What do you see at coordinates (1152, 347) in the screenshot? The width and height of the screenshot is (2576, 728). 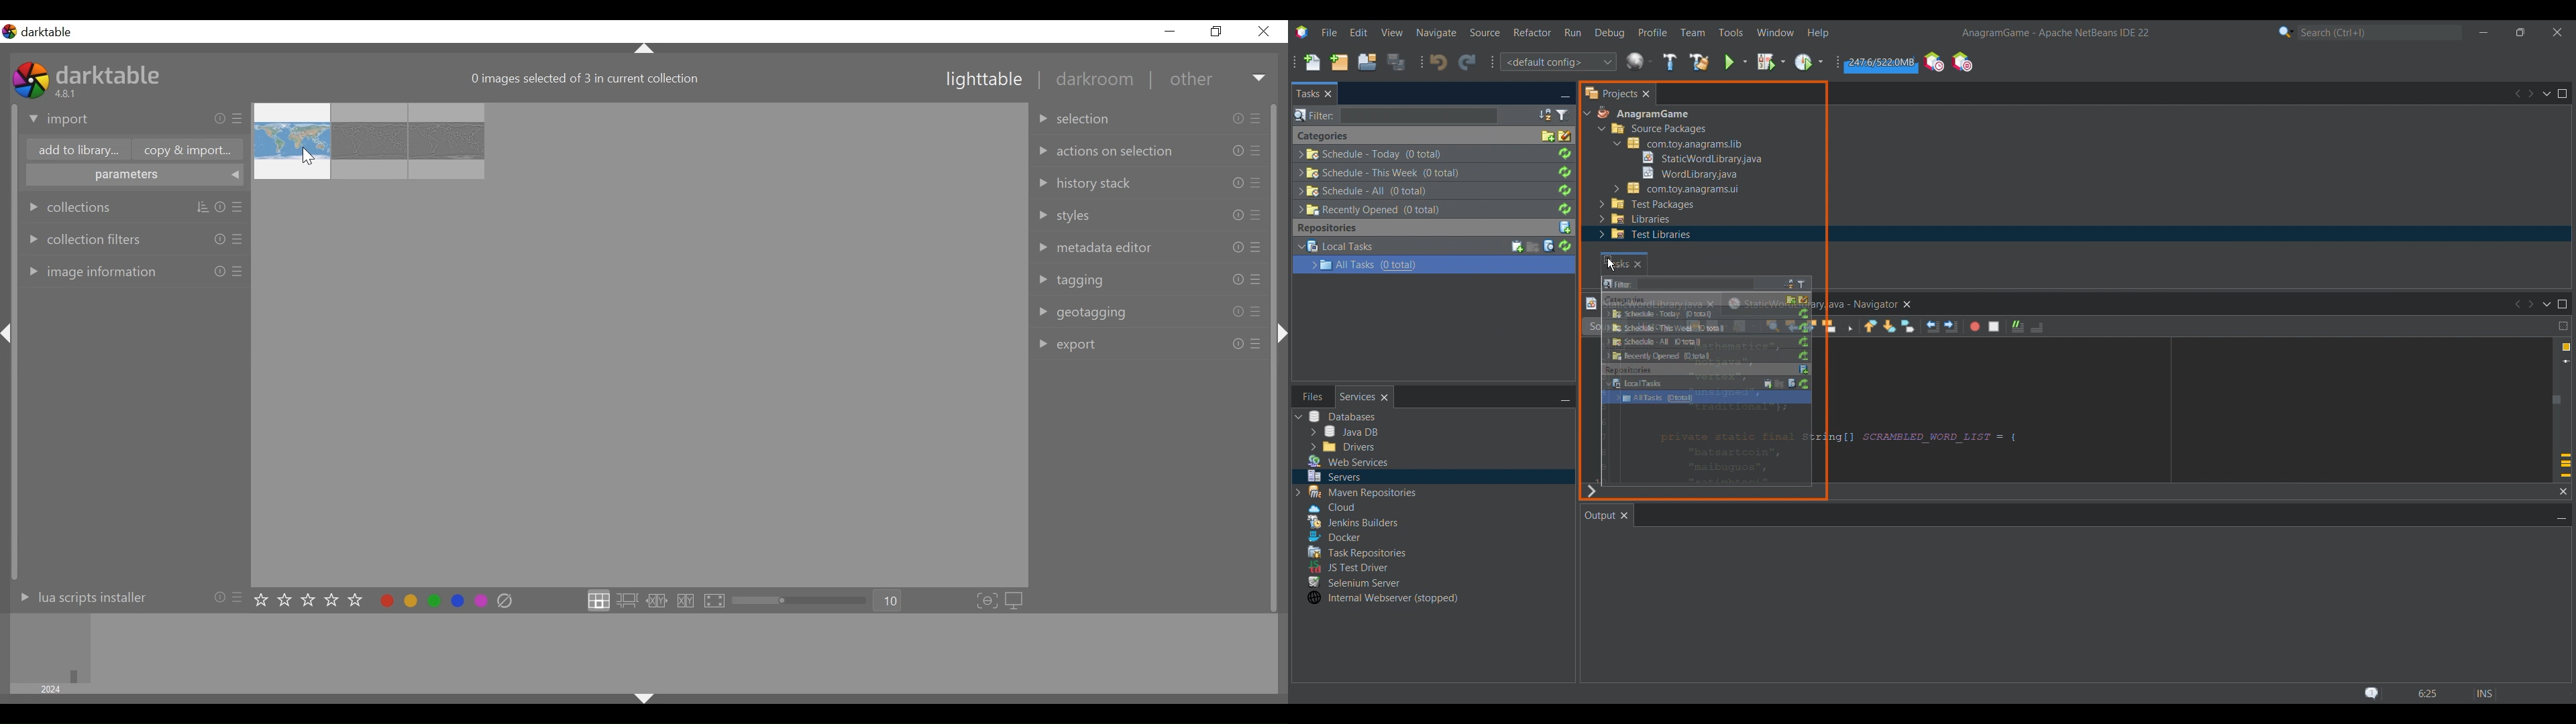 I see `export` at bounding box center [1152, 347].